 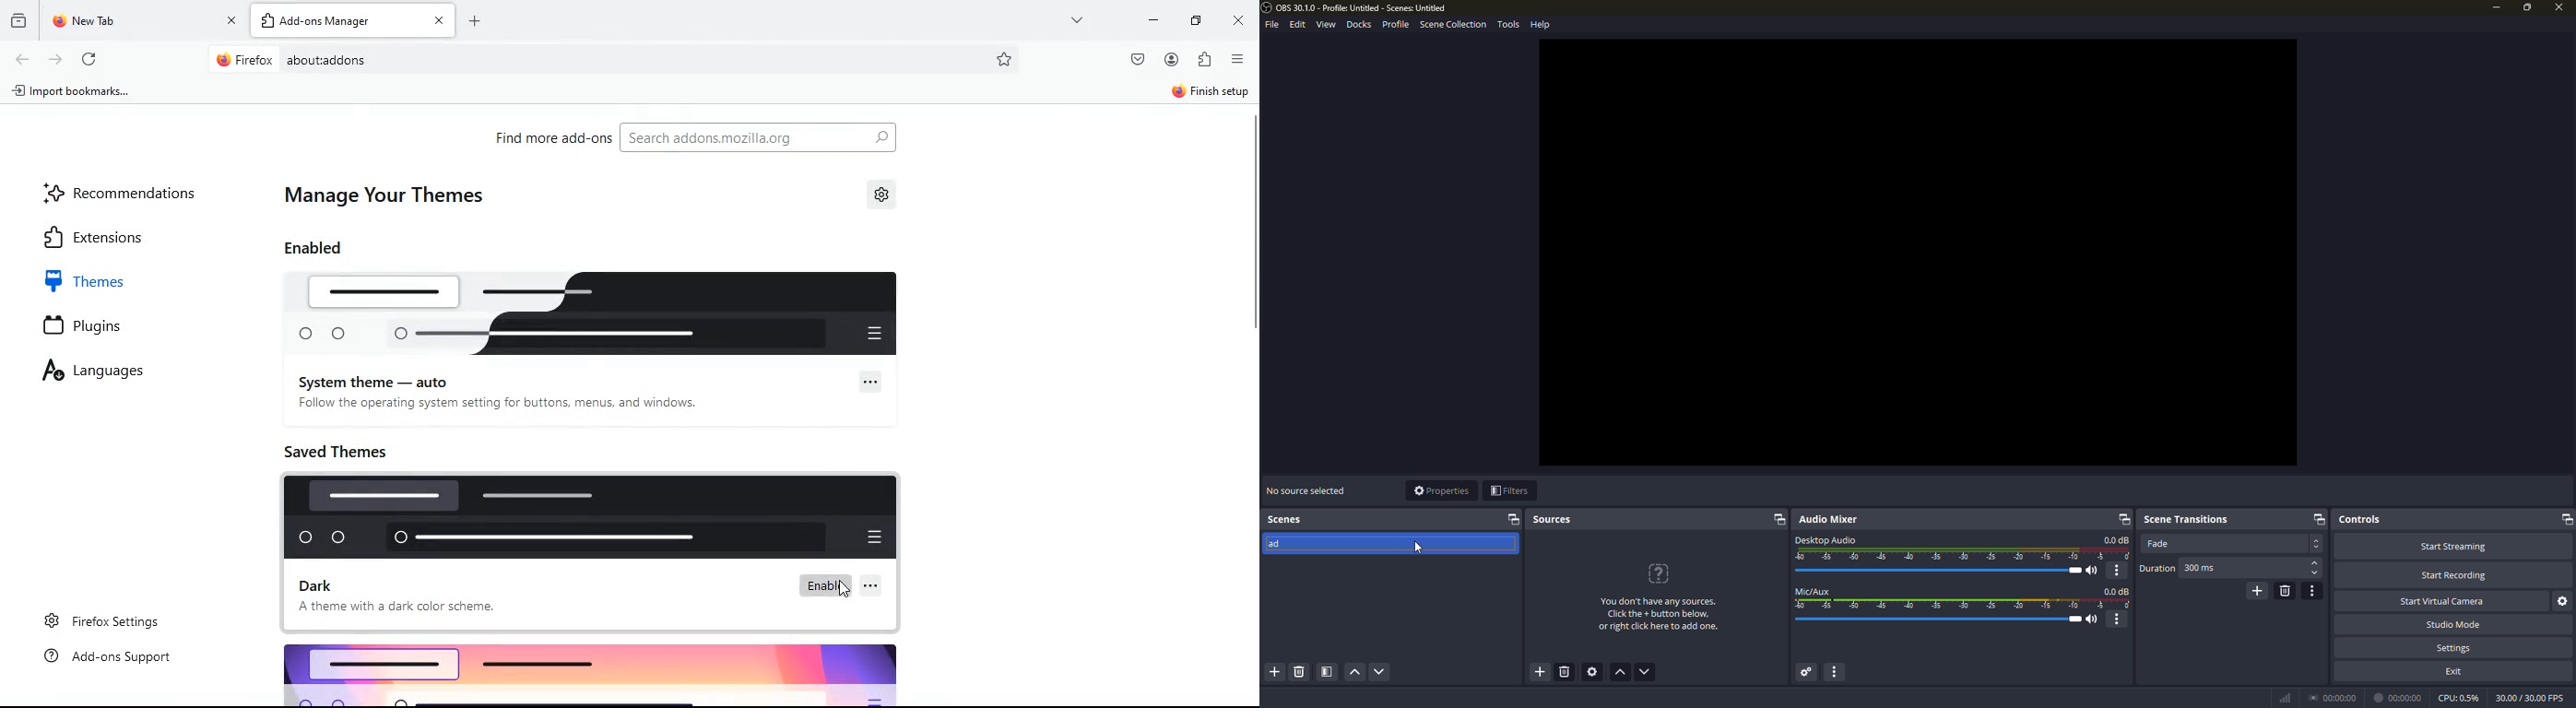 I want to click on cpu level, so click(x=2459, y=696).